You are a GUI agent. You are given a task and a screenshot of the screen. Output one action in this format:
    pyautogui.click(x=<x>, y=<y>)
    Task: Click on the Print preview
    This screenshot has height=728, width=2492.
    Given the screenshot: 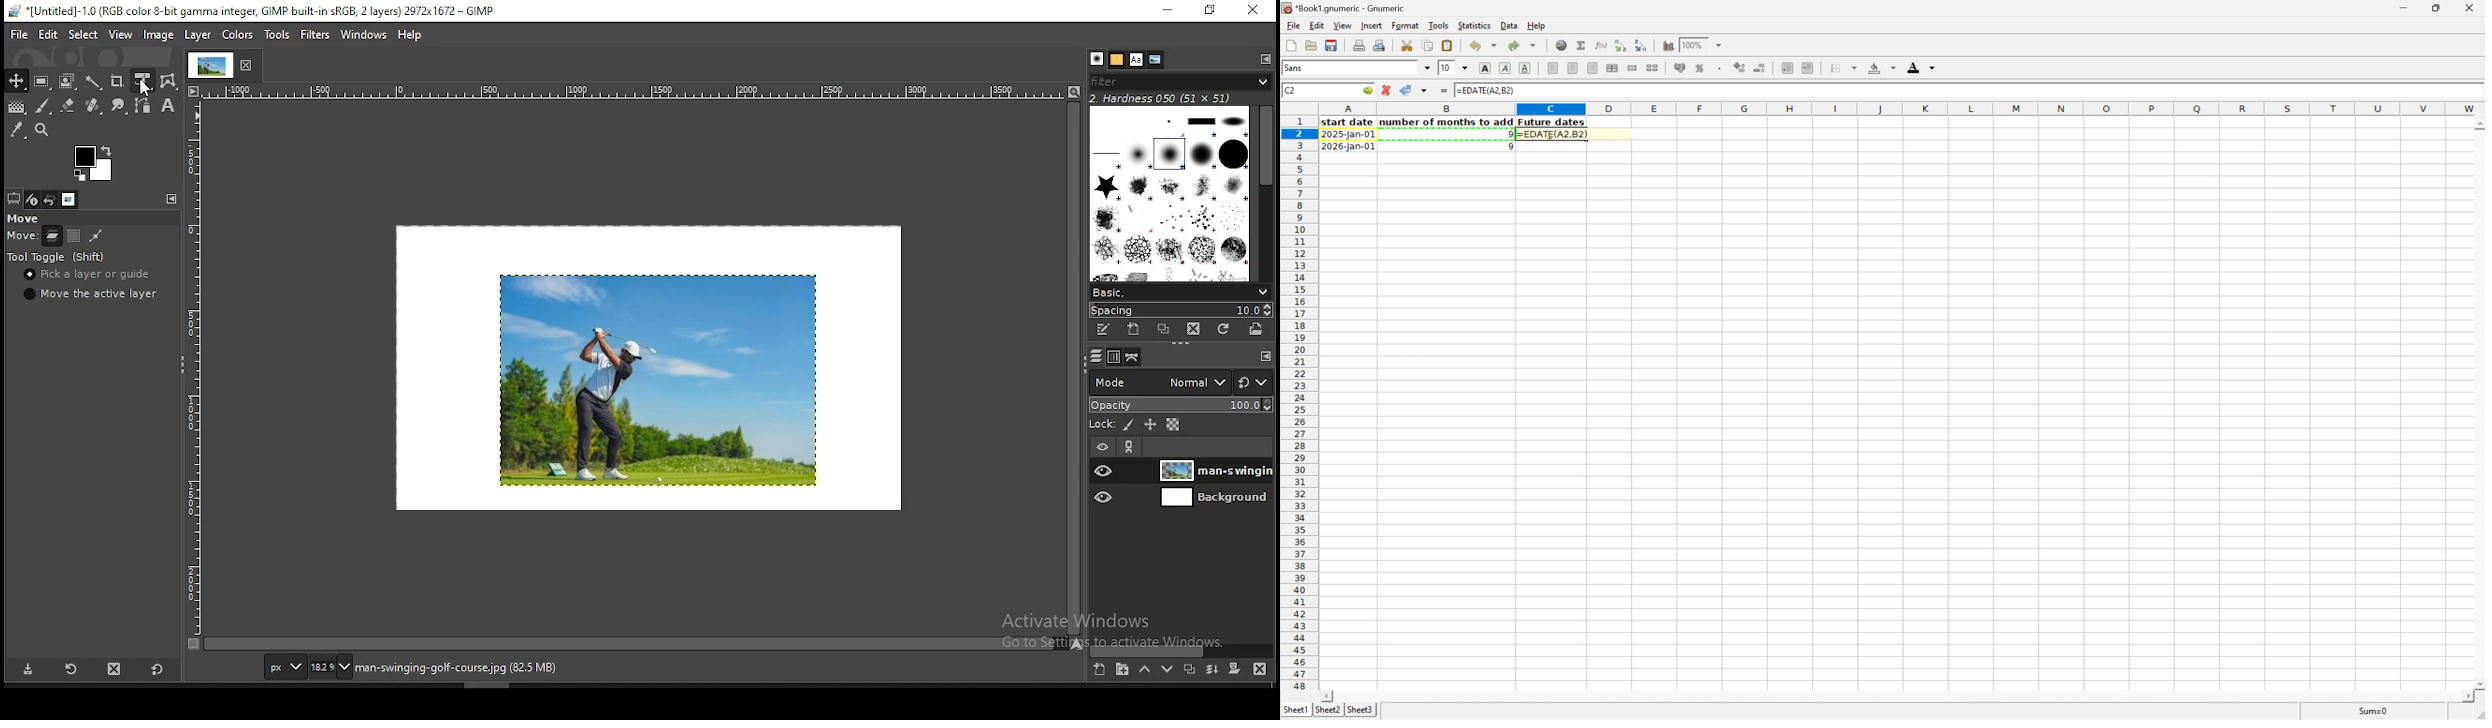 What is the action you would take?
    pyautogui.click(x=1379, y=45)
    